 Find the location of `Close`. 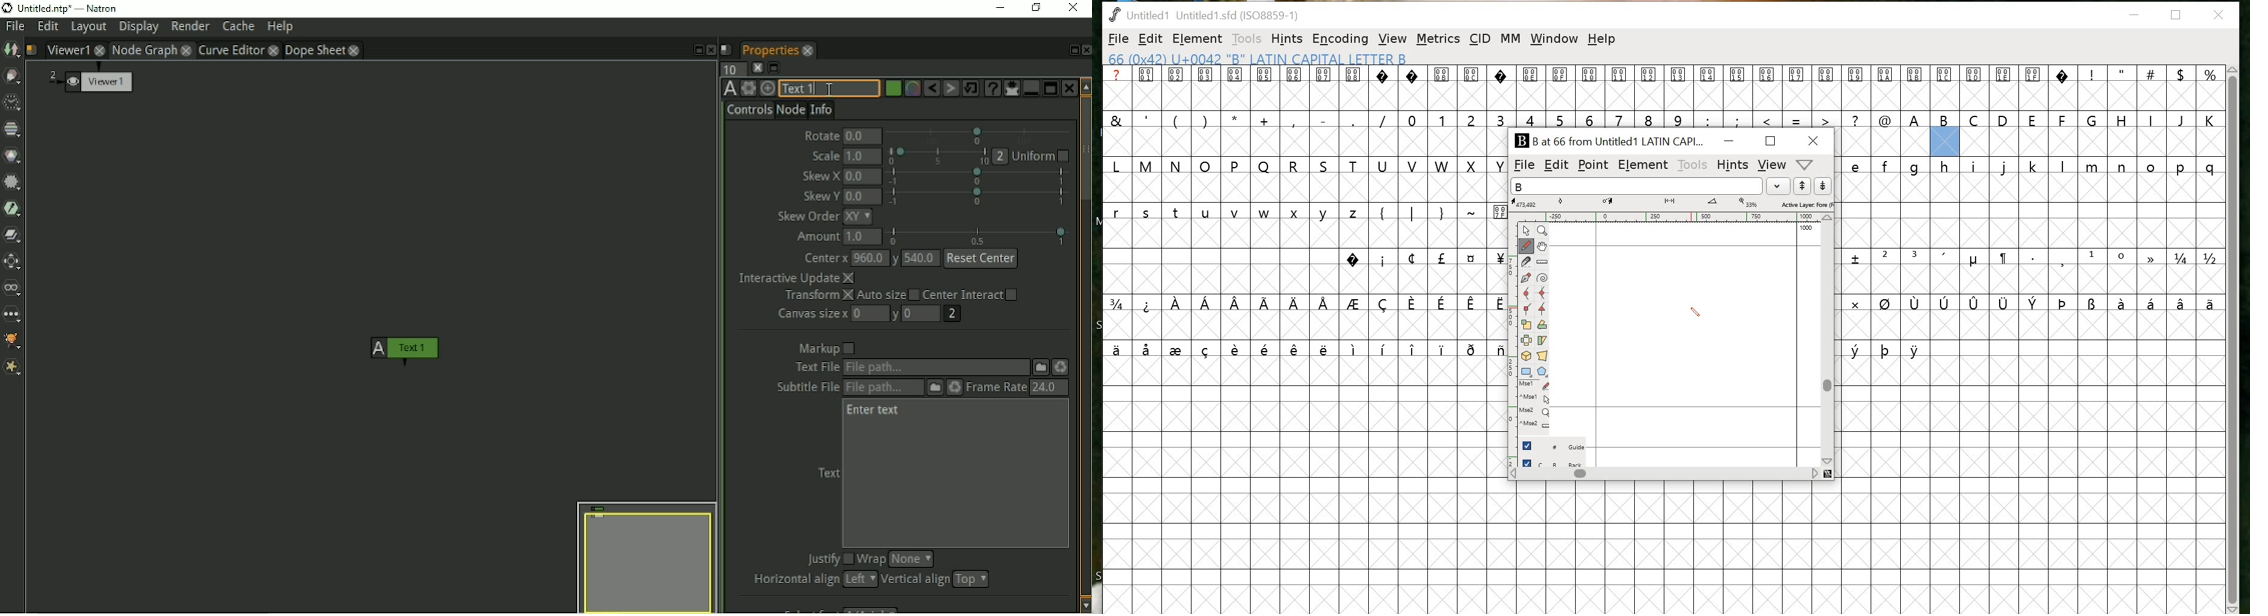

Close is located at coordinates (712, 51).